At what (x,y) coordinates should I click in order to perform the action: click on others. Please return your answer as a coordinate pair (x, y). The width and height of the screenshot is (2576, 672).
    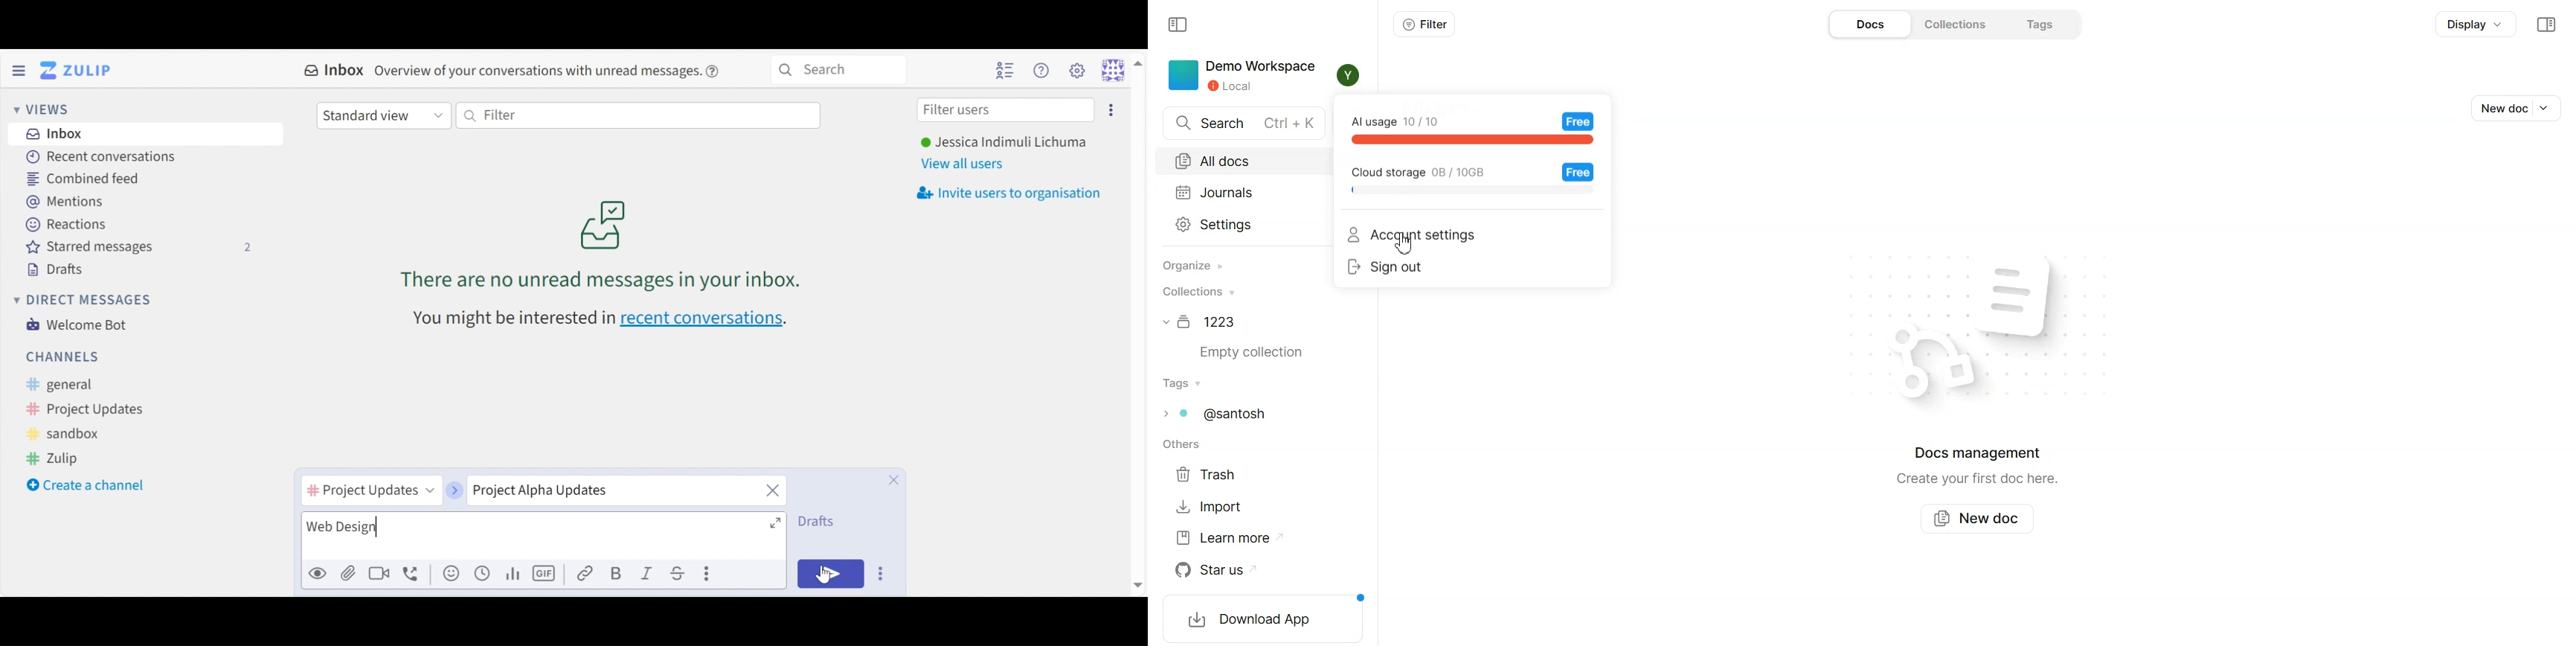
    Looking at the image, I should click on (1179, 444).